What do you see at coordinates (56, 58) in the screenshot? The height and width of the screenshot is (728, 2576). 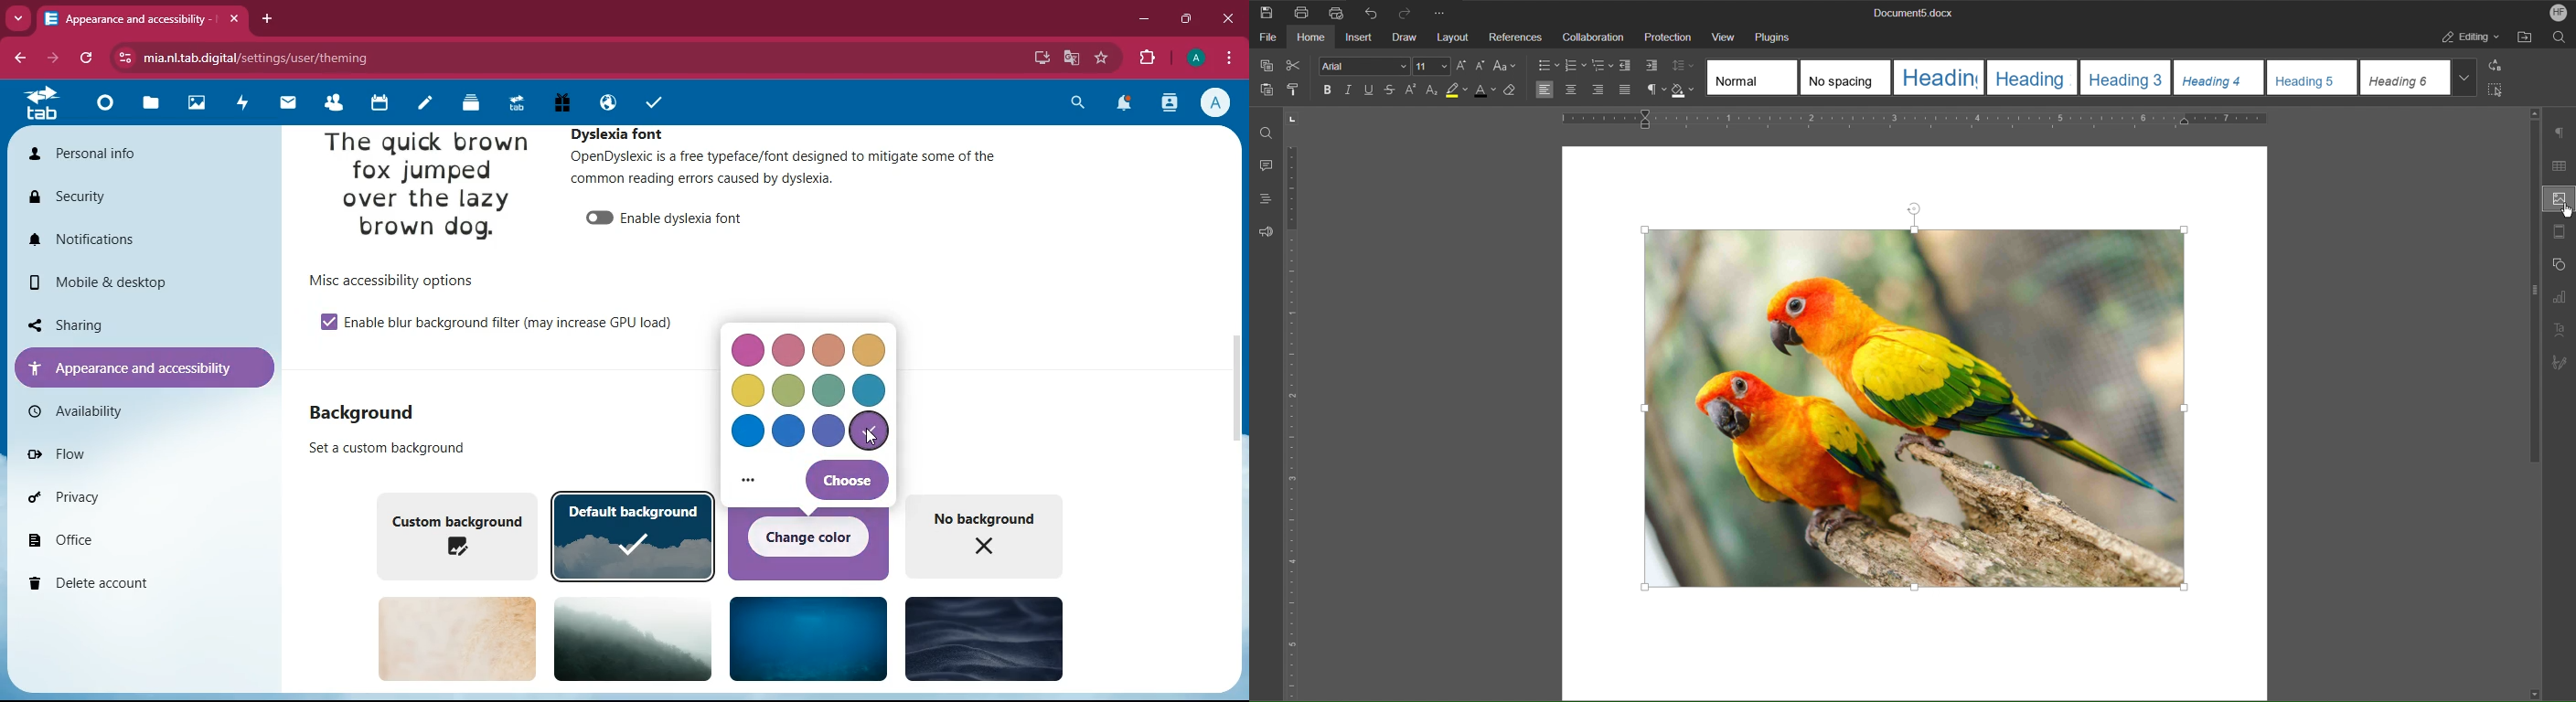 I see `forward` at bounding box center [56, 58].